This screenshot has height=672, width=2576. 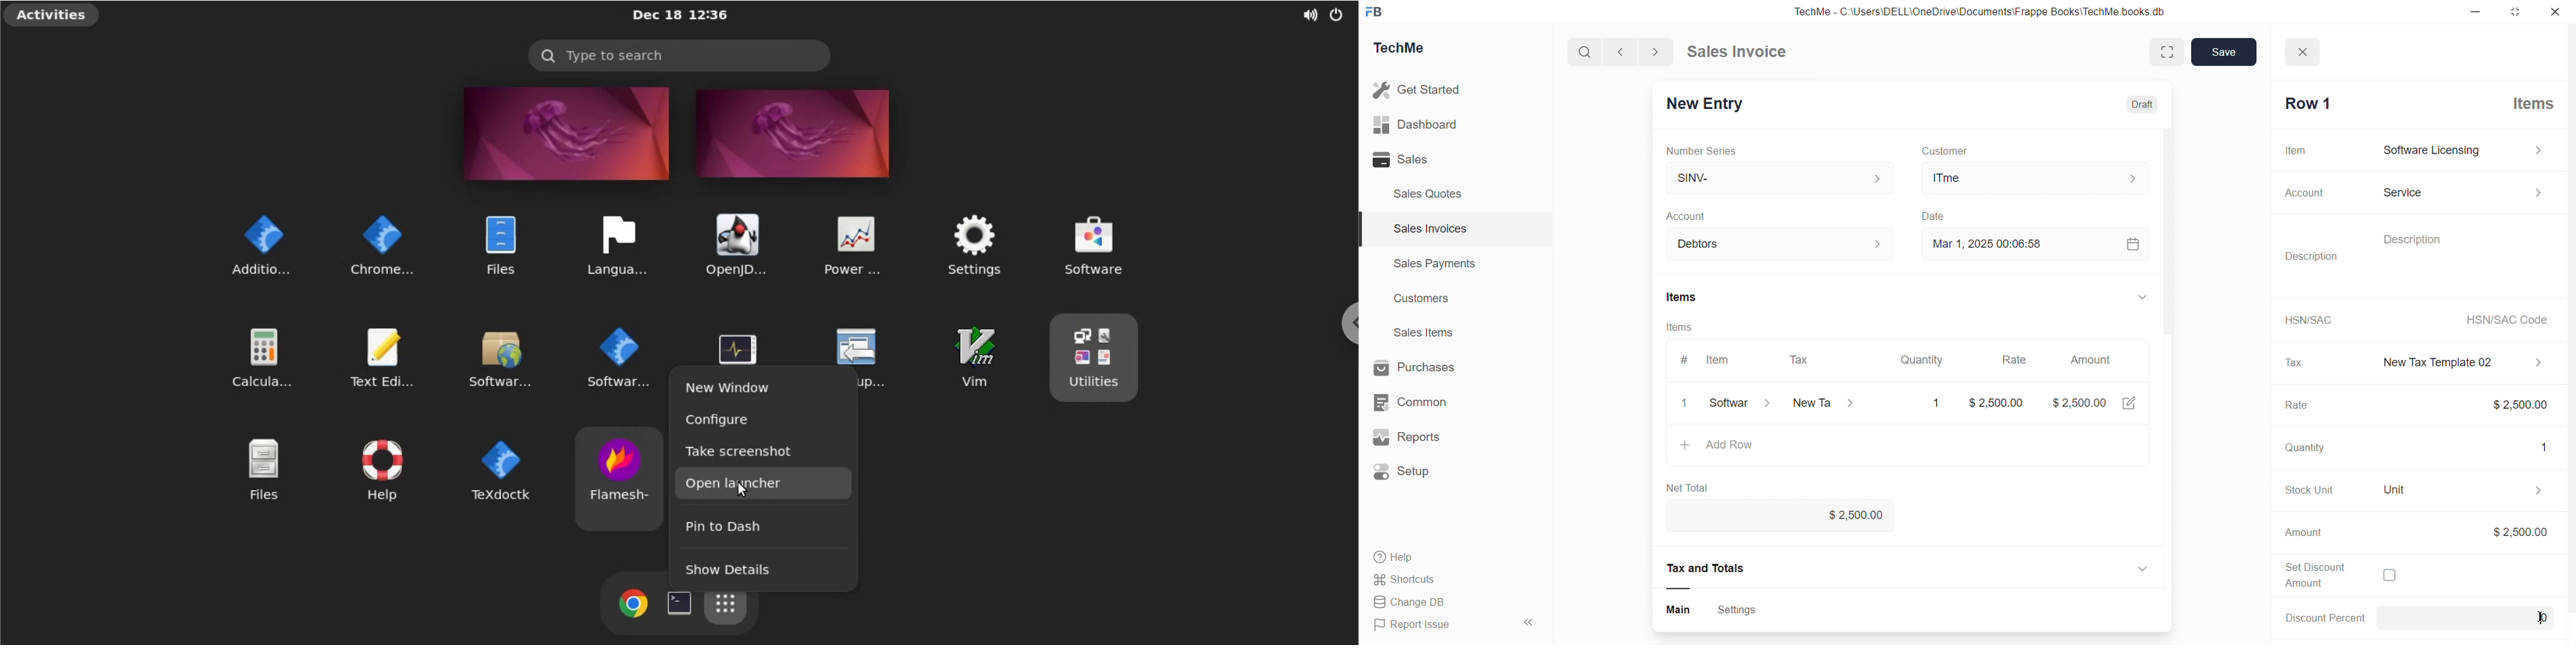 What do you see at coordinates (1709, 361) in the screenshot?
I see `# Item` at bounding box center [1709, 361].